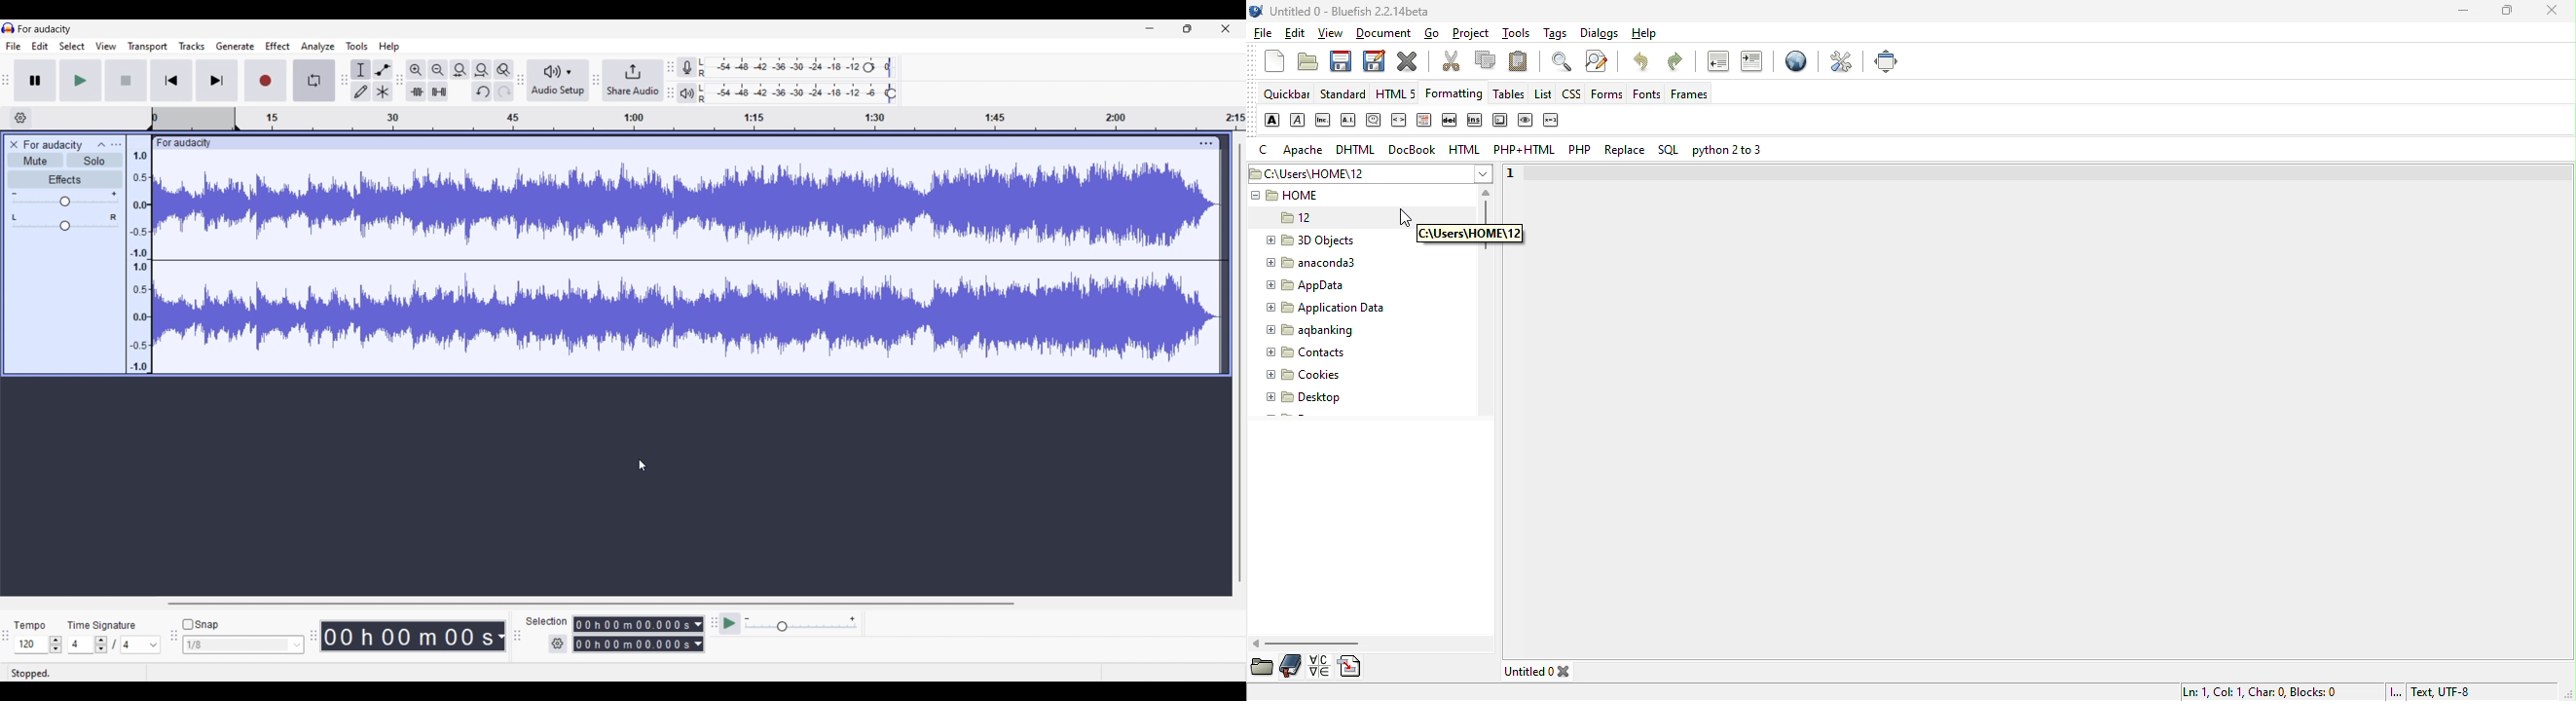  What do you see at coordinates (33, 622) in the screenshot?
I see `Tempo` at bounding box center [33, 622].